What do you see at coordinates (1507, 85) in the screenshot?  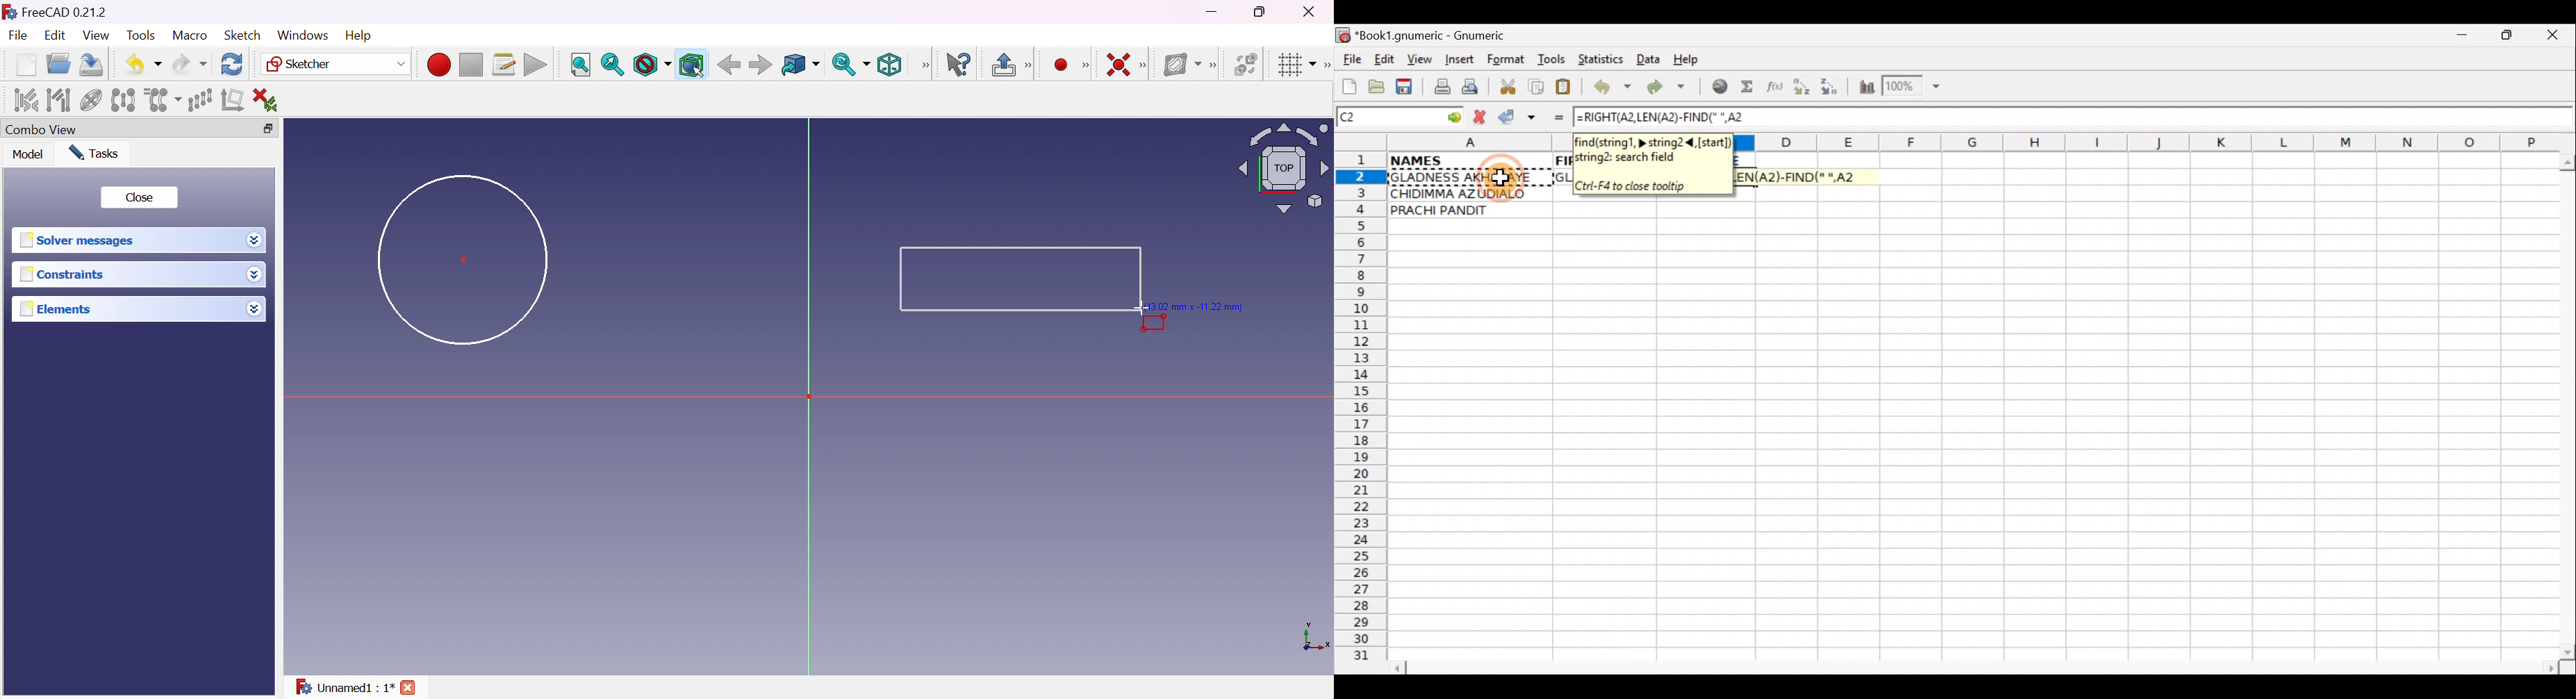 I see `Cut selection` at bounding box center [1507, 85].